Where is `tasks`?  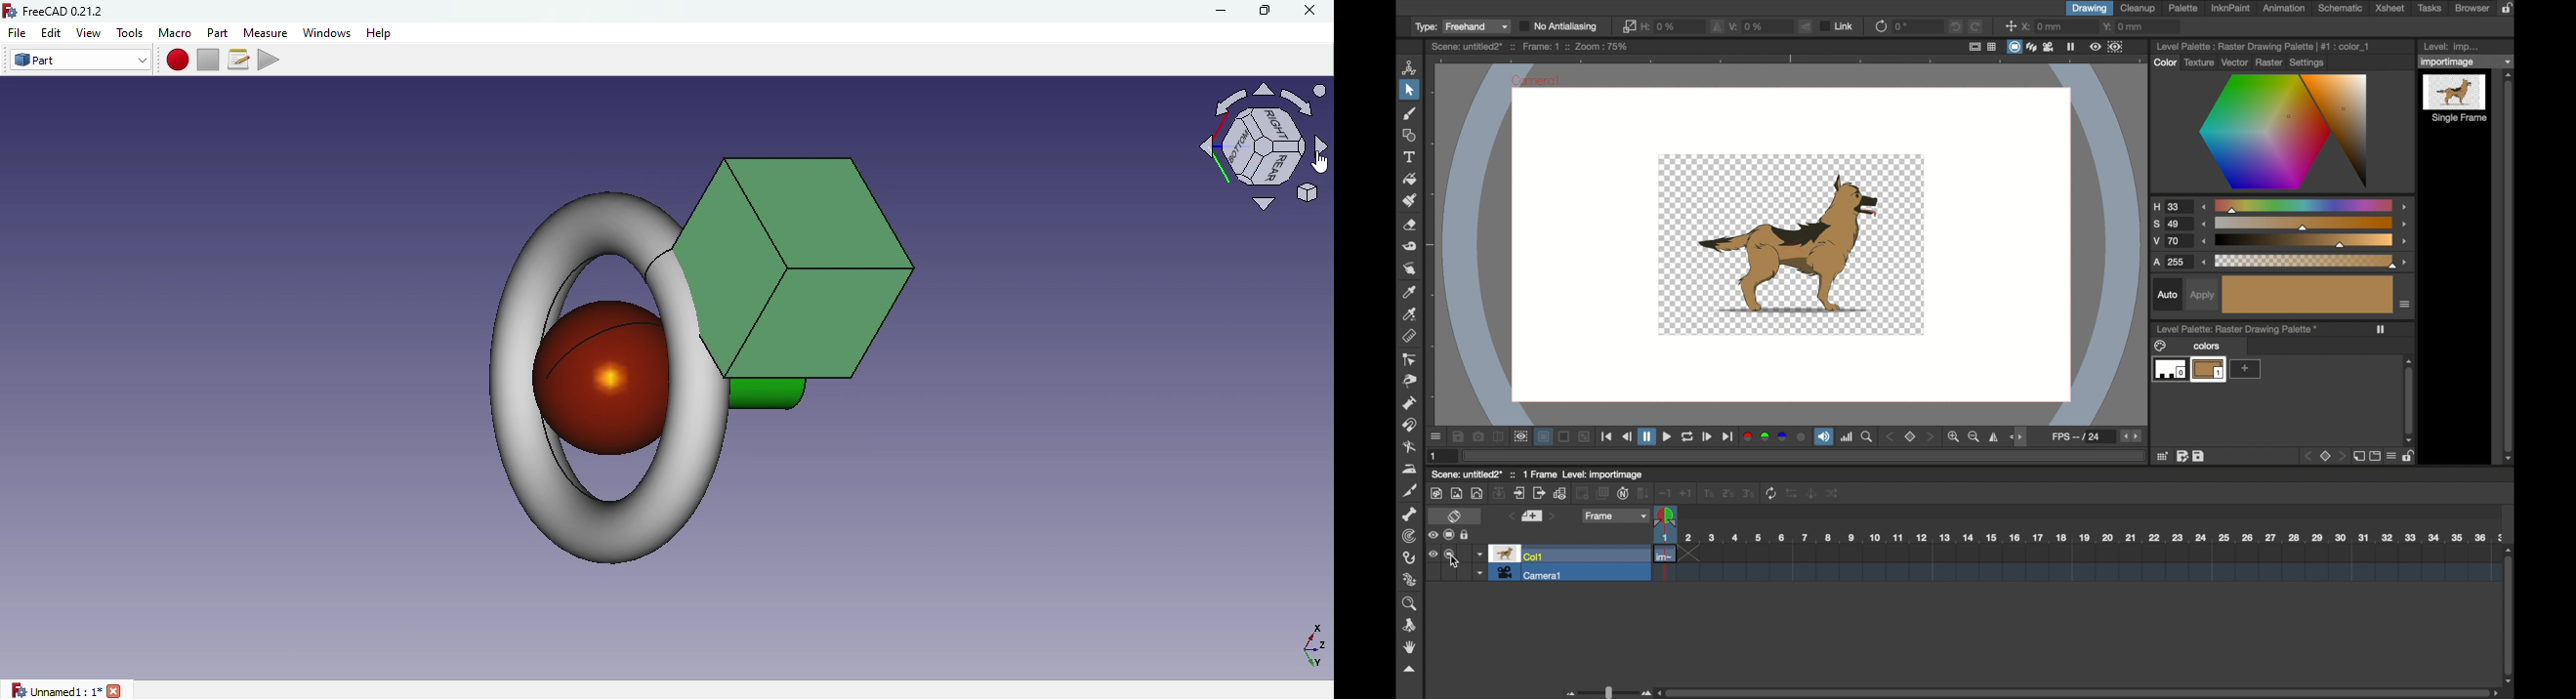
tasks is located at coordinates (2431, 8).